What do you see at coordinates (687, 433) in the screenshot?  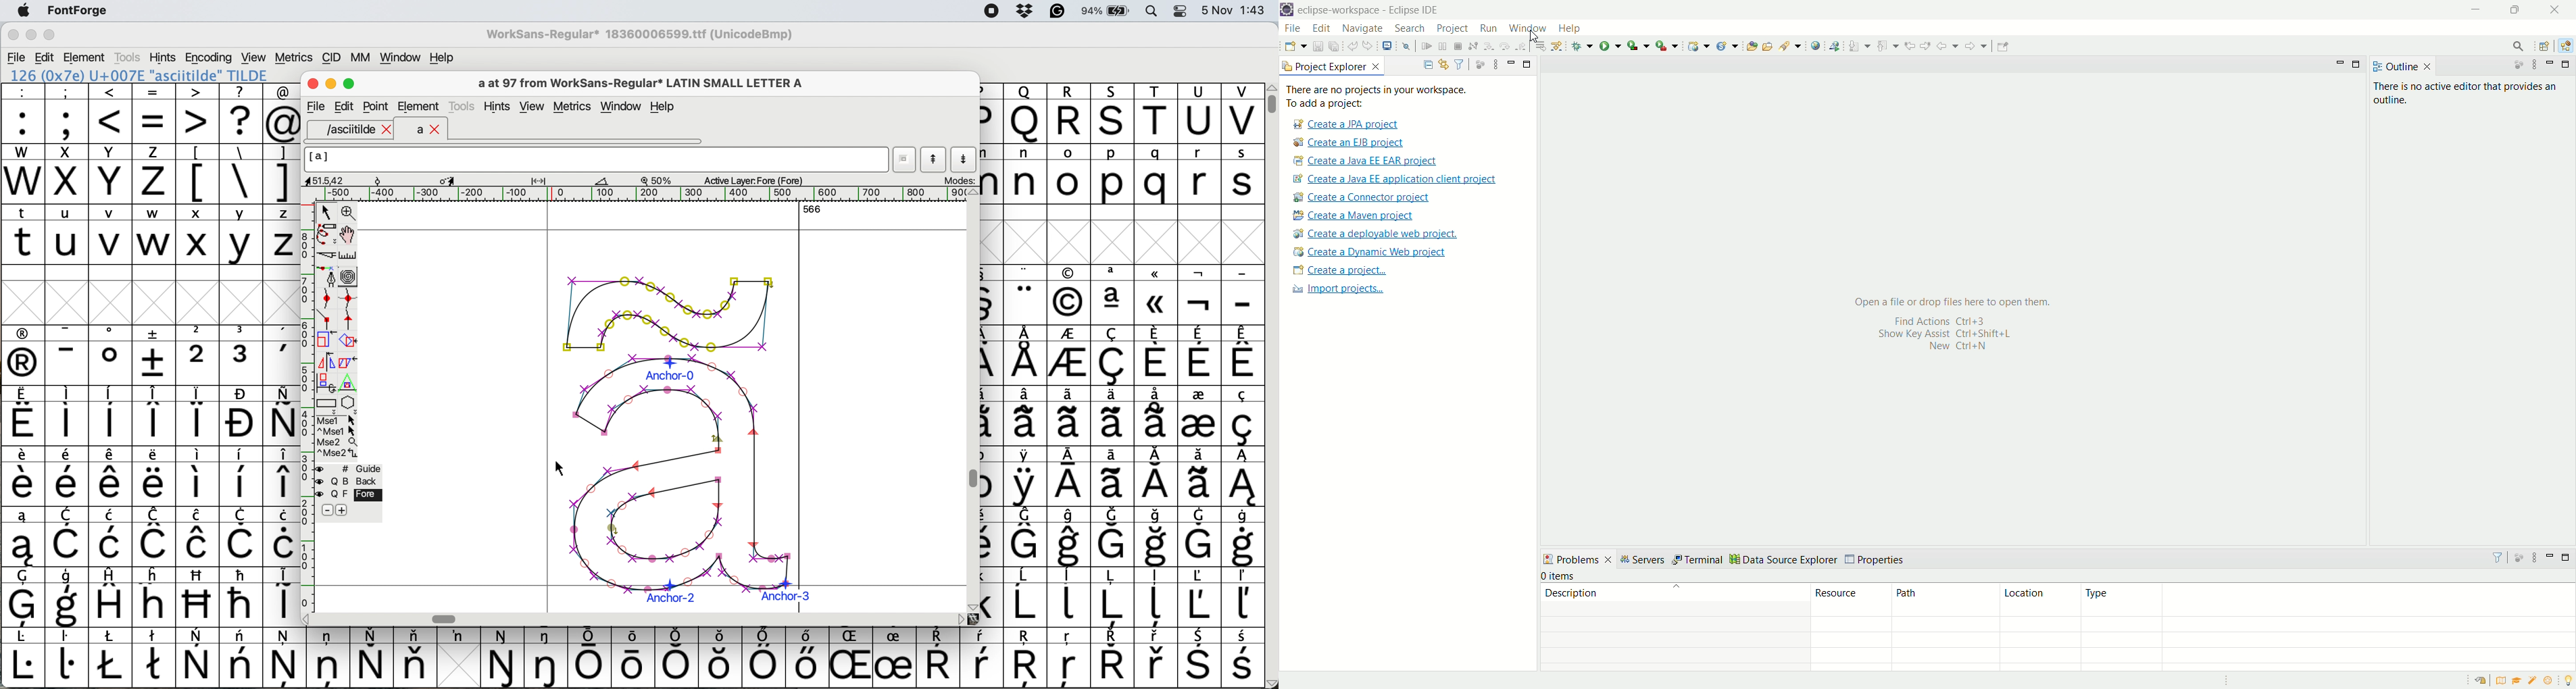 I see `tilde added over letter` at bounding box center [687, 433].